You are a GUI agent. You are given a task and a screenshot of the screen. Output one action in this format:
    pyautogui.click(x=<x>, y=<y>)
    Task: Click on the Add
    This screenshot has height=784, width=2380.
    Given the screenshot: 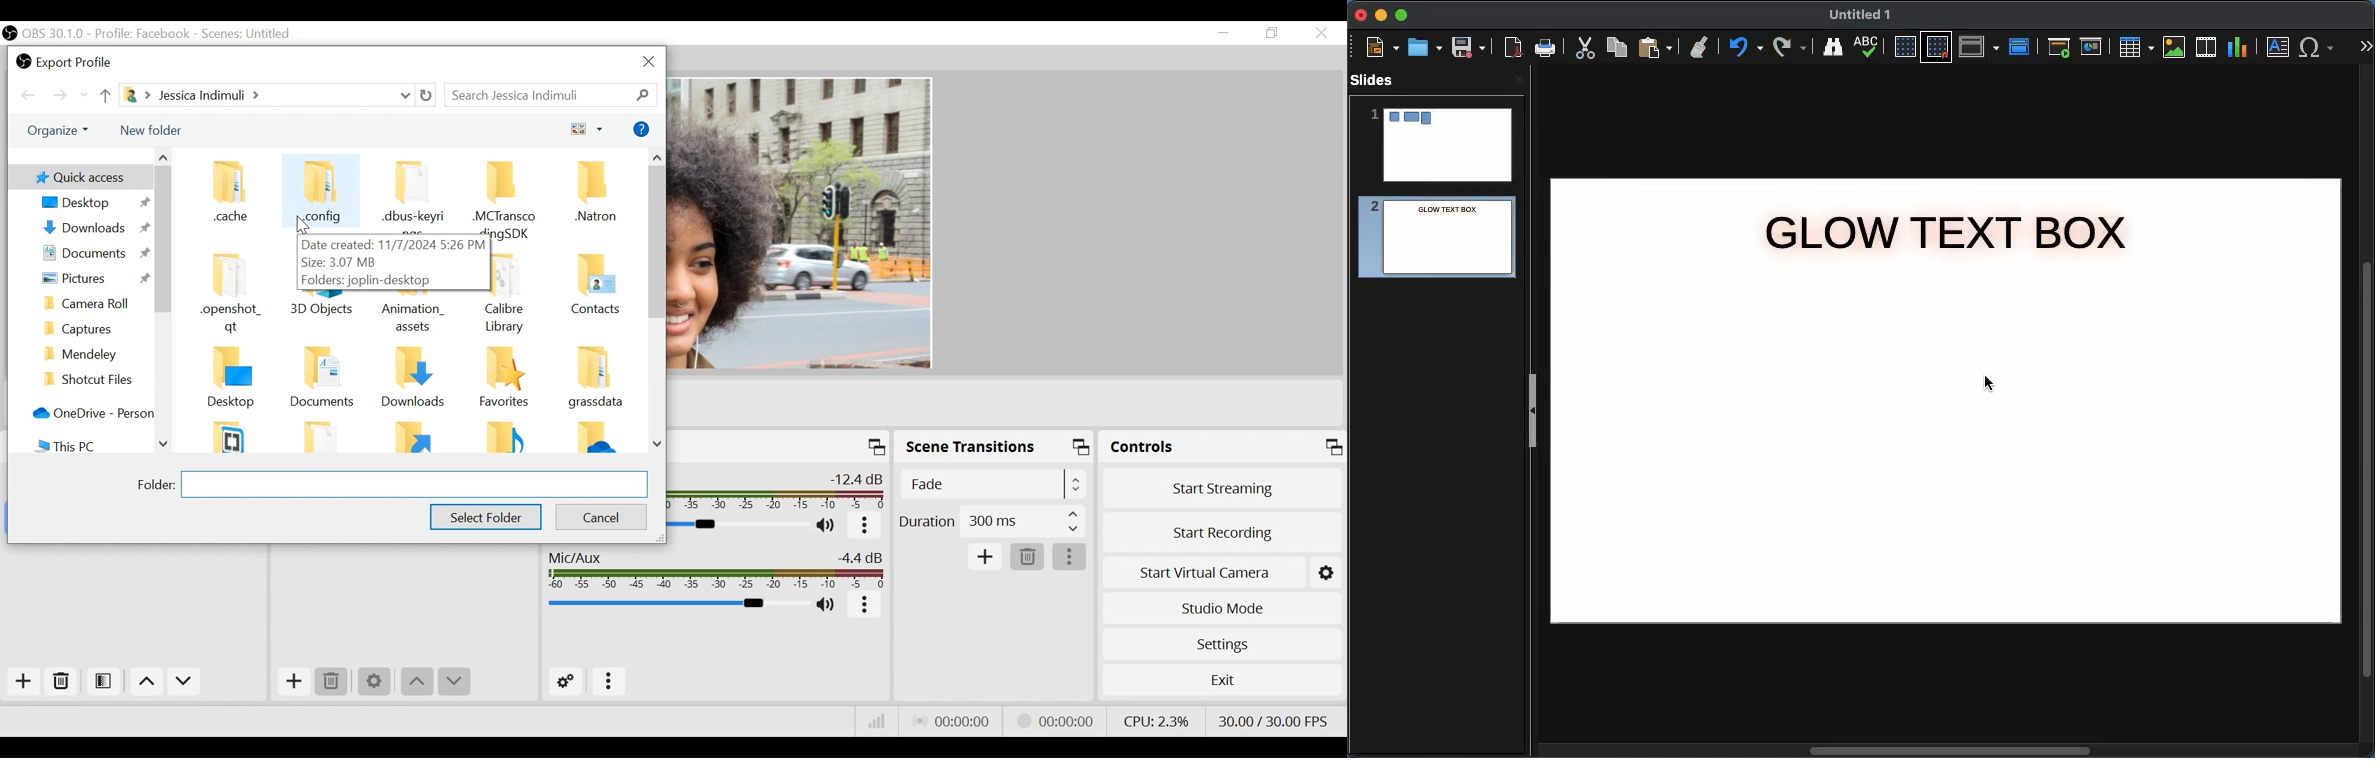 What is the action you would take?
    pyautogui.click(x=293, y=682)
    